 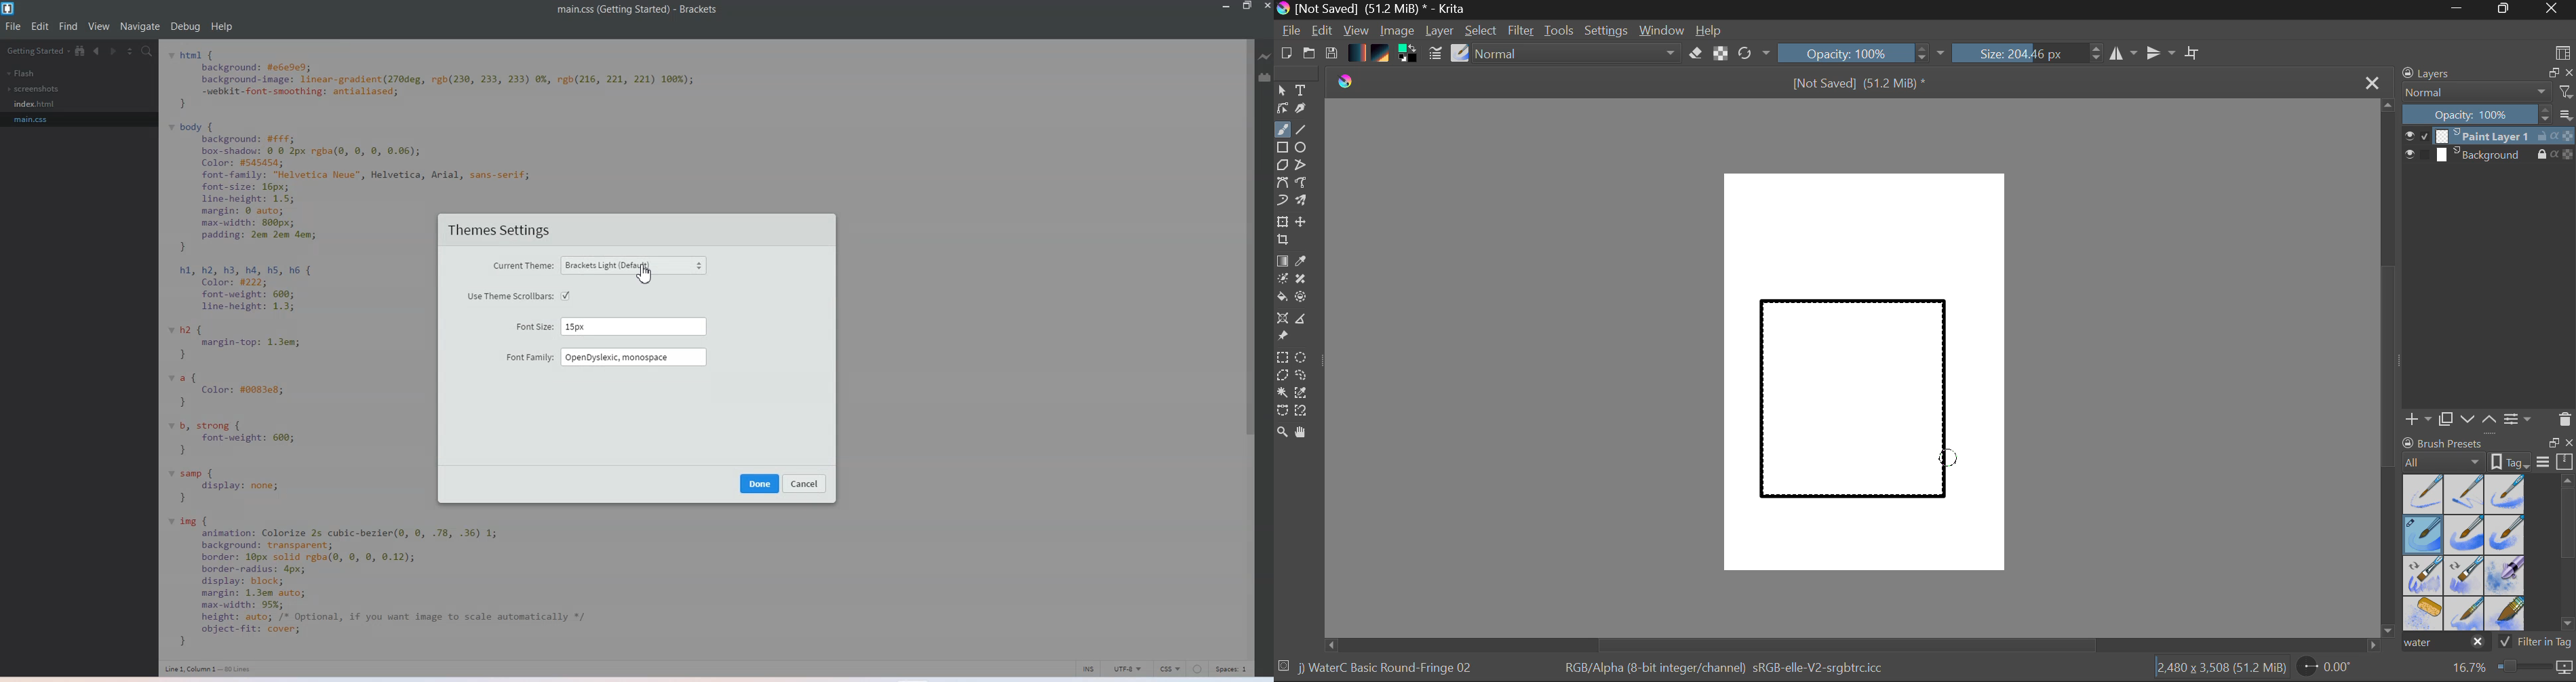 What do you see at coordinates (2490, 138) in the screenshot?
I see `Layer 1` at bounding box center [2490, 138].